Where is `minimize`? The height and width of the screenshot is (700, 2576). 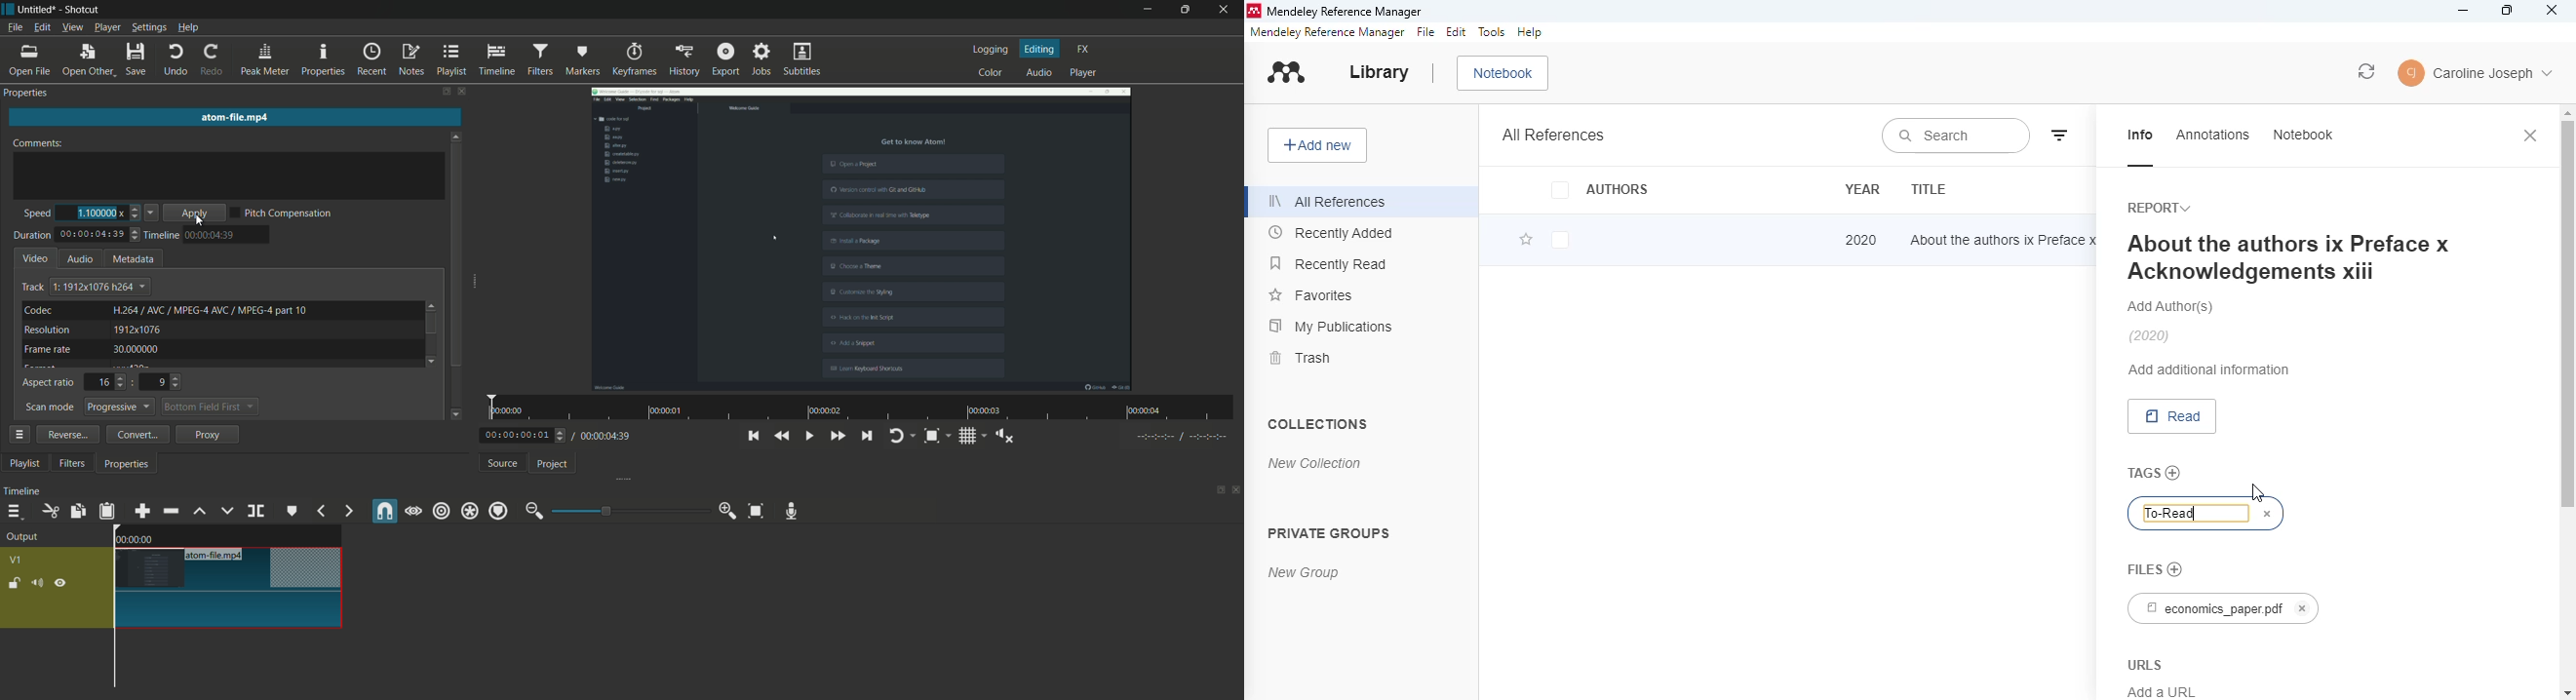
minimize is located at coordinates (2465, 11).